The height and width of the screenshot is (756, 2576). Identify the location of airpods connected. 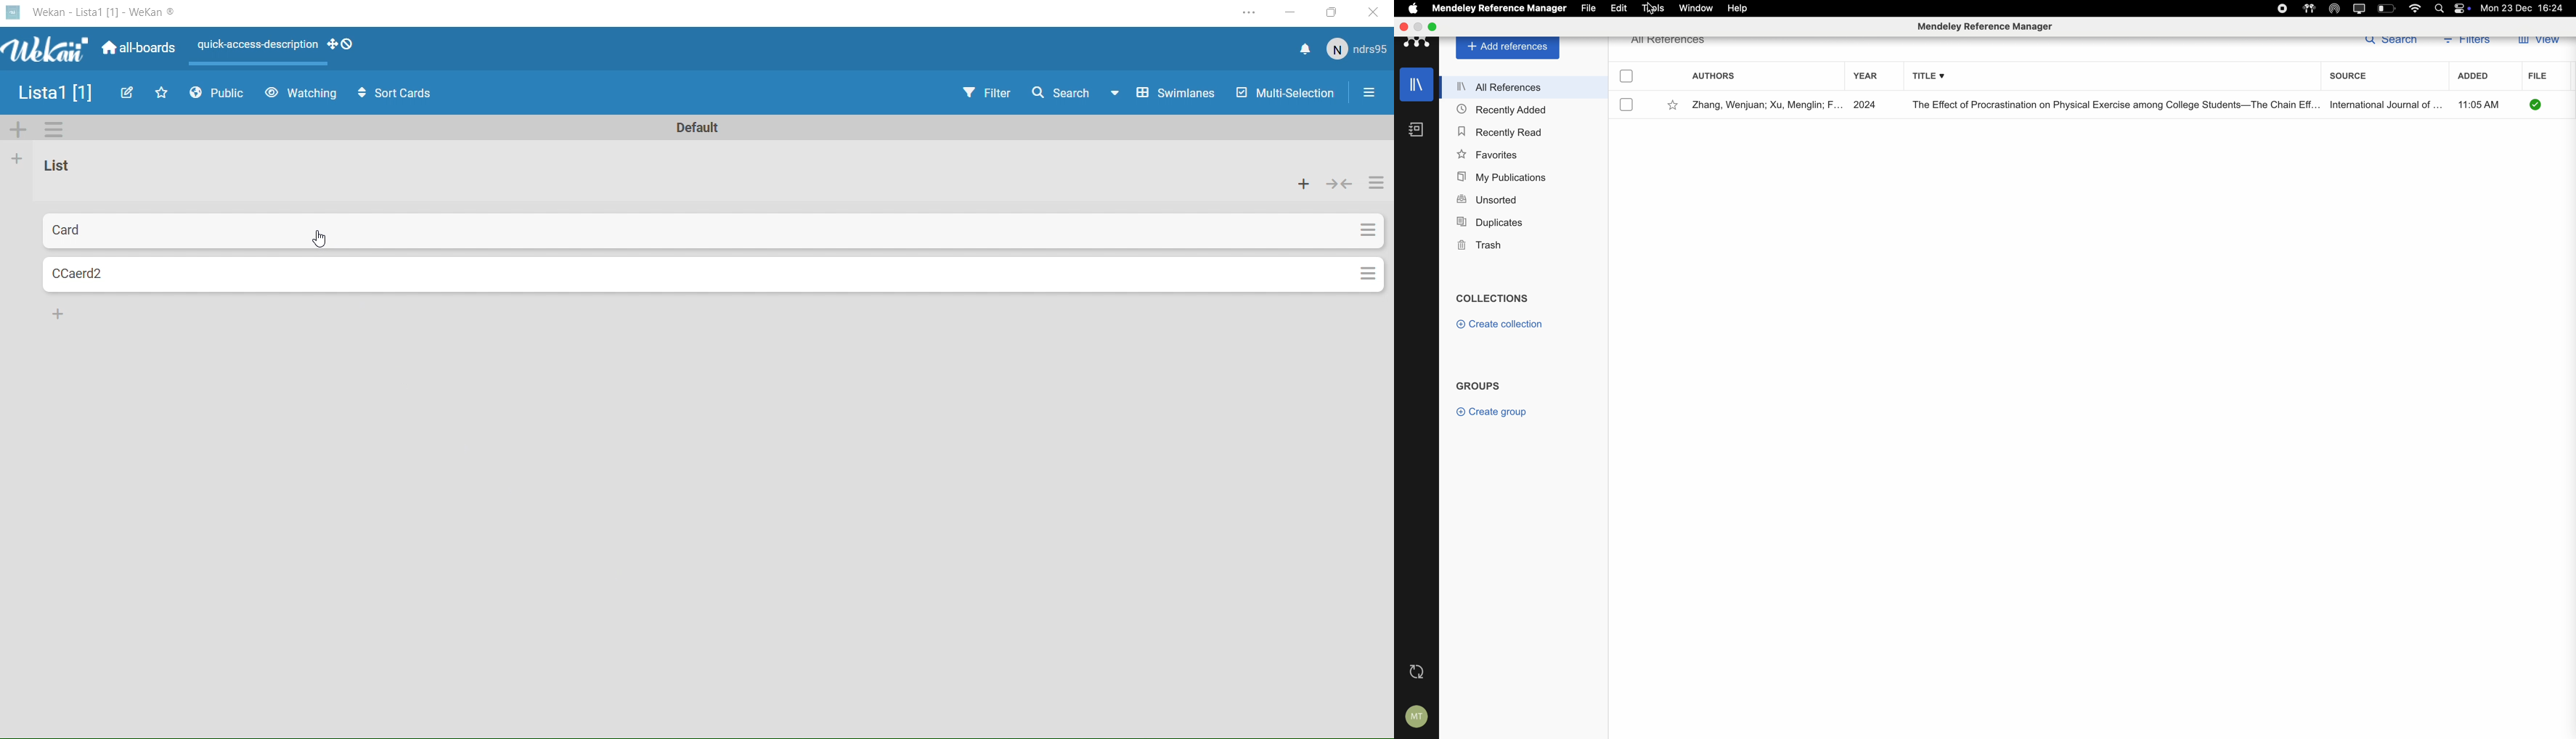
(2310, 9).